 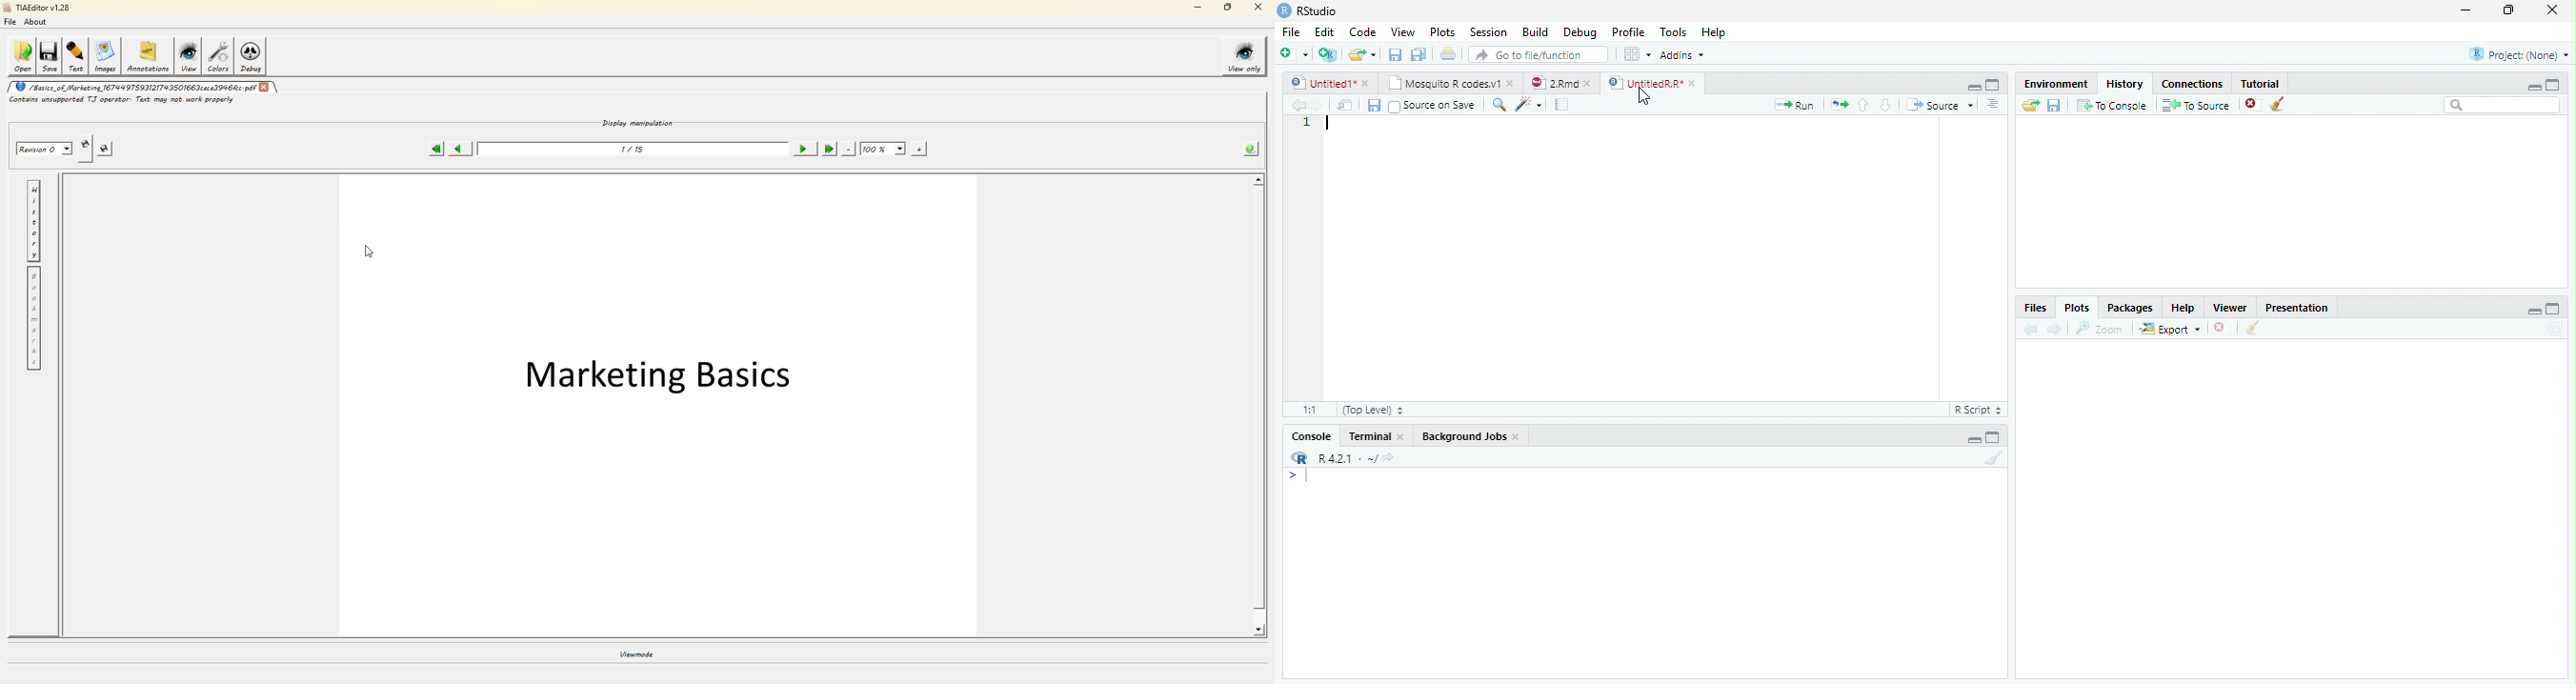 I want to click on New File, so click(x=1295, y=54).